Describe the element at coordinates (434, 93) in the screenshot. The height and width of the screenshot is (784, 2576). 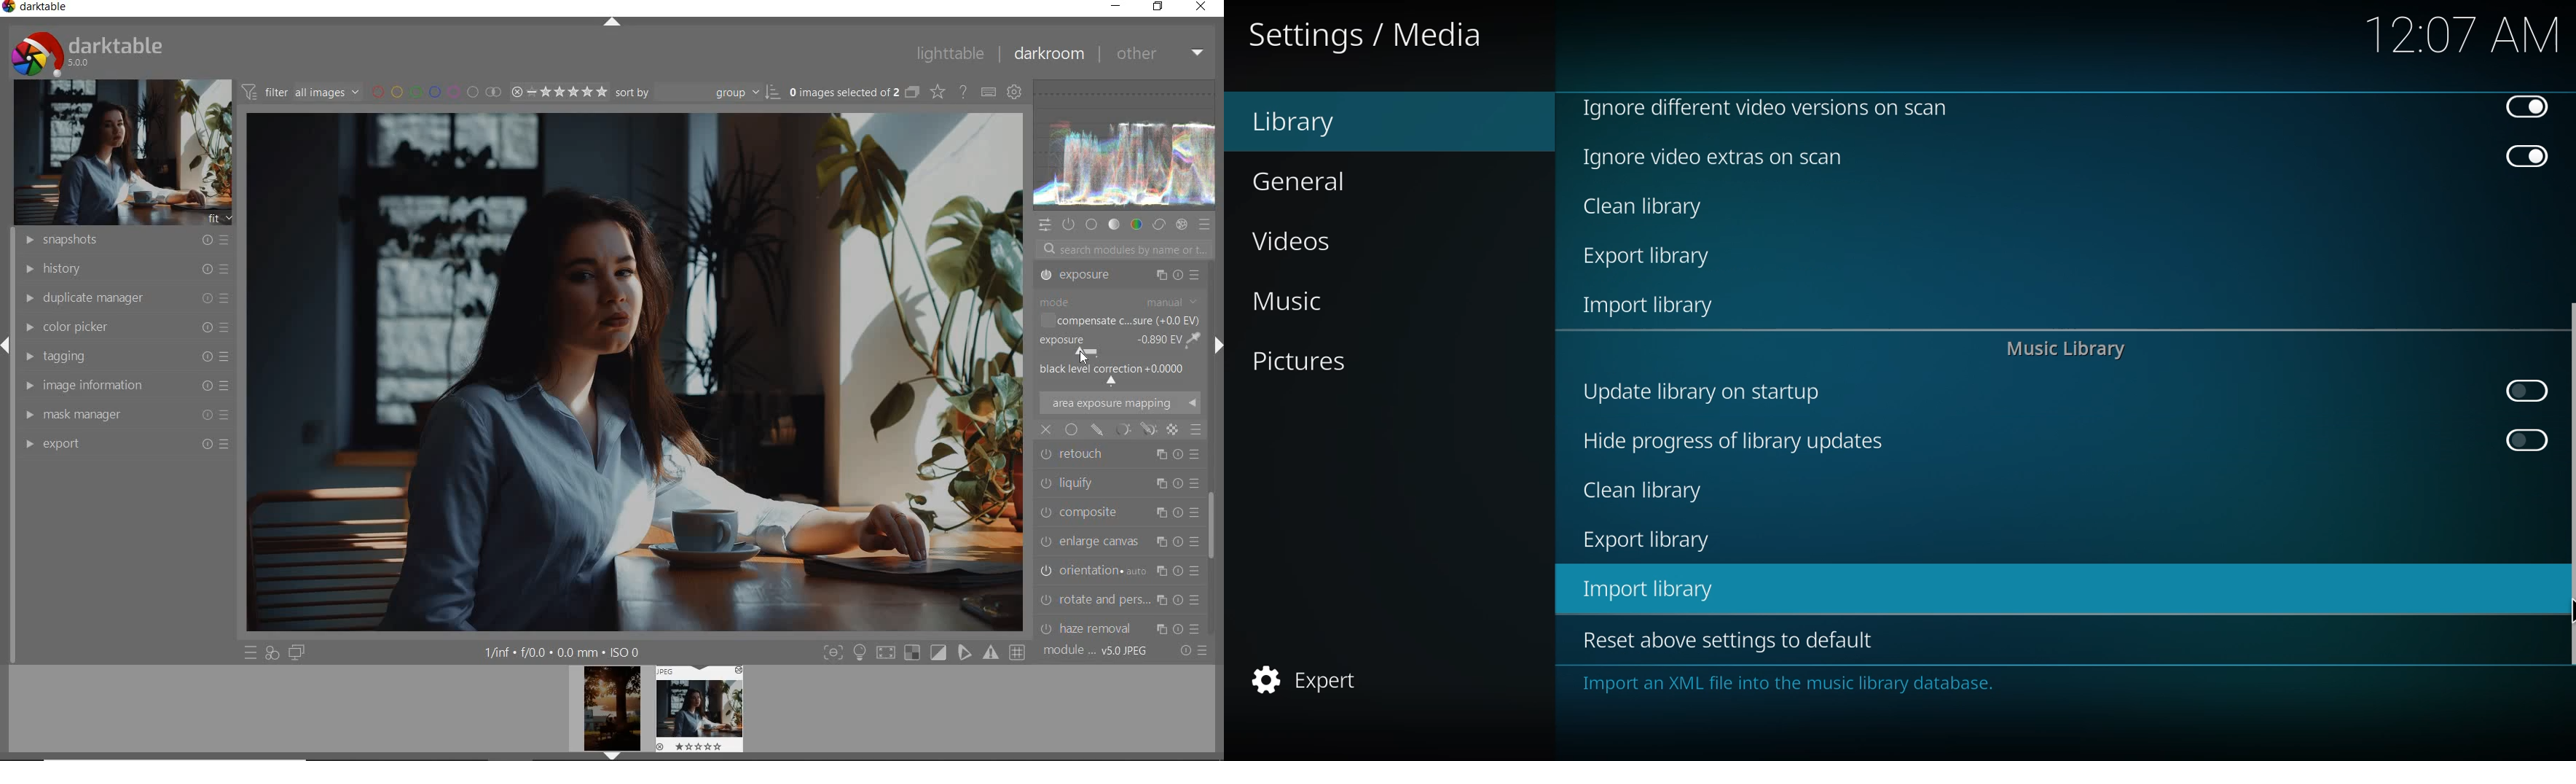
I see `FILTER BY IMAGE COLOR LABEL` at that location.